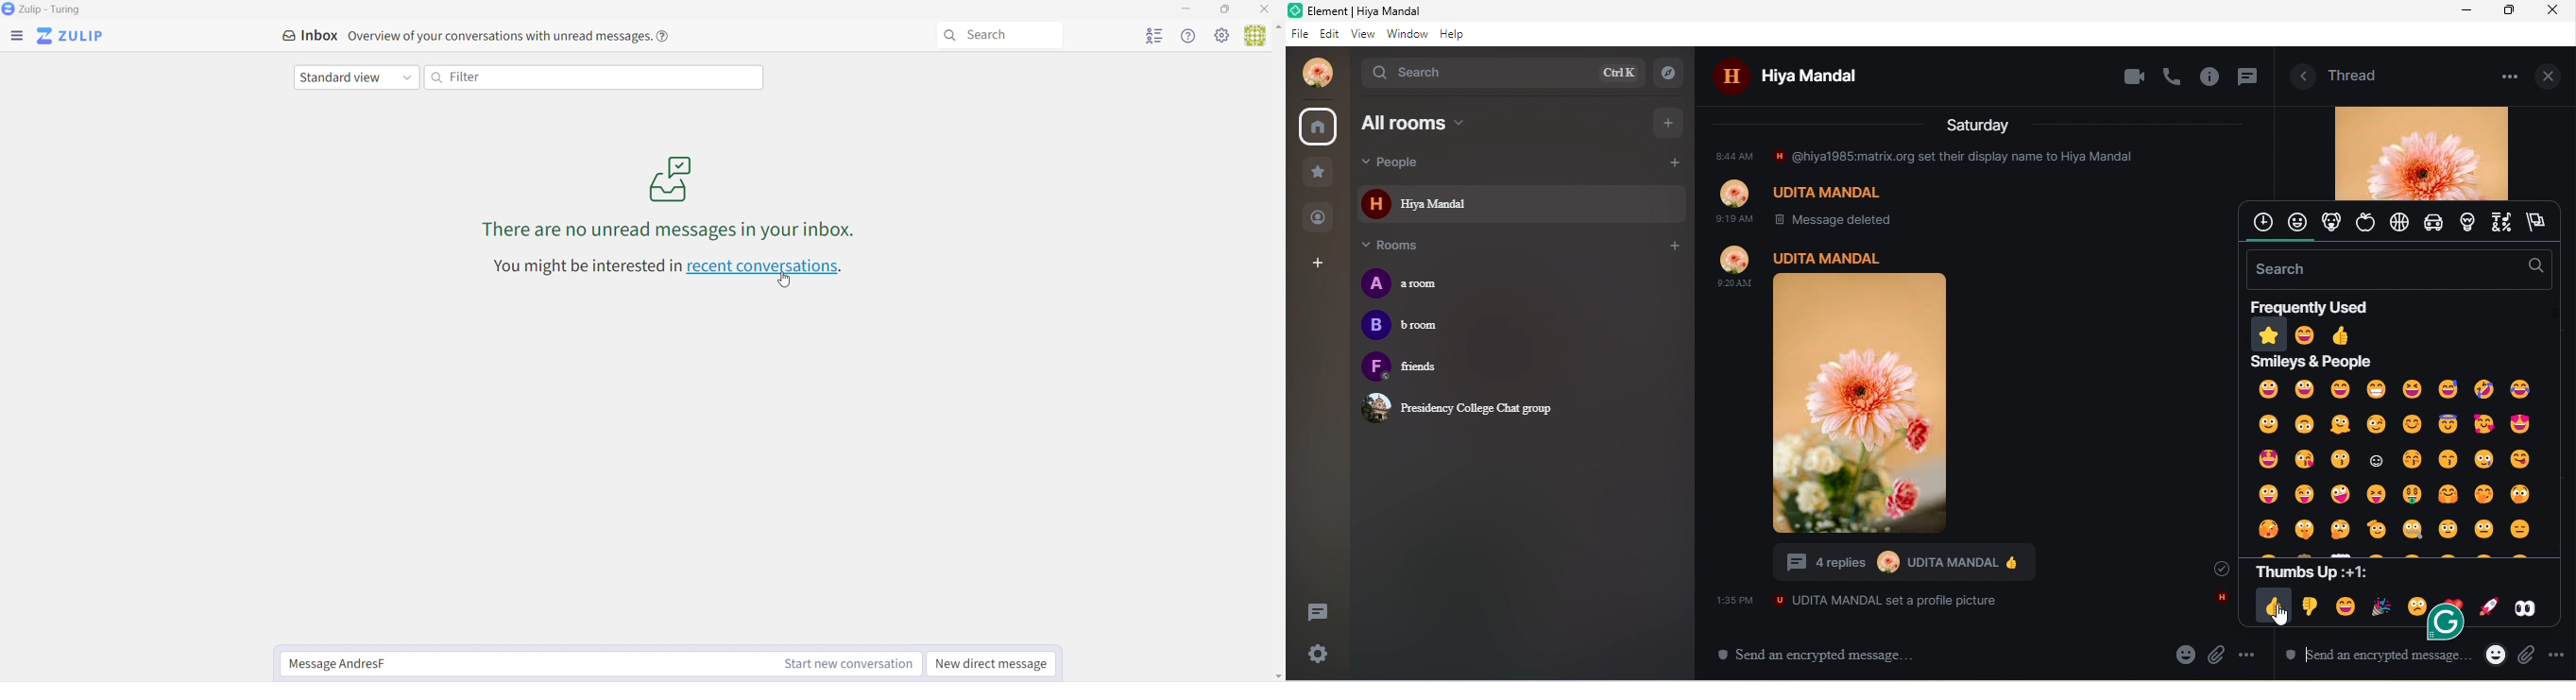 The width and height of the screenshot is (2576, 700). Describe the element at coordinates (2220, 599) in the screenshot. I see `h` at that location.